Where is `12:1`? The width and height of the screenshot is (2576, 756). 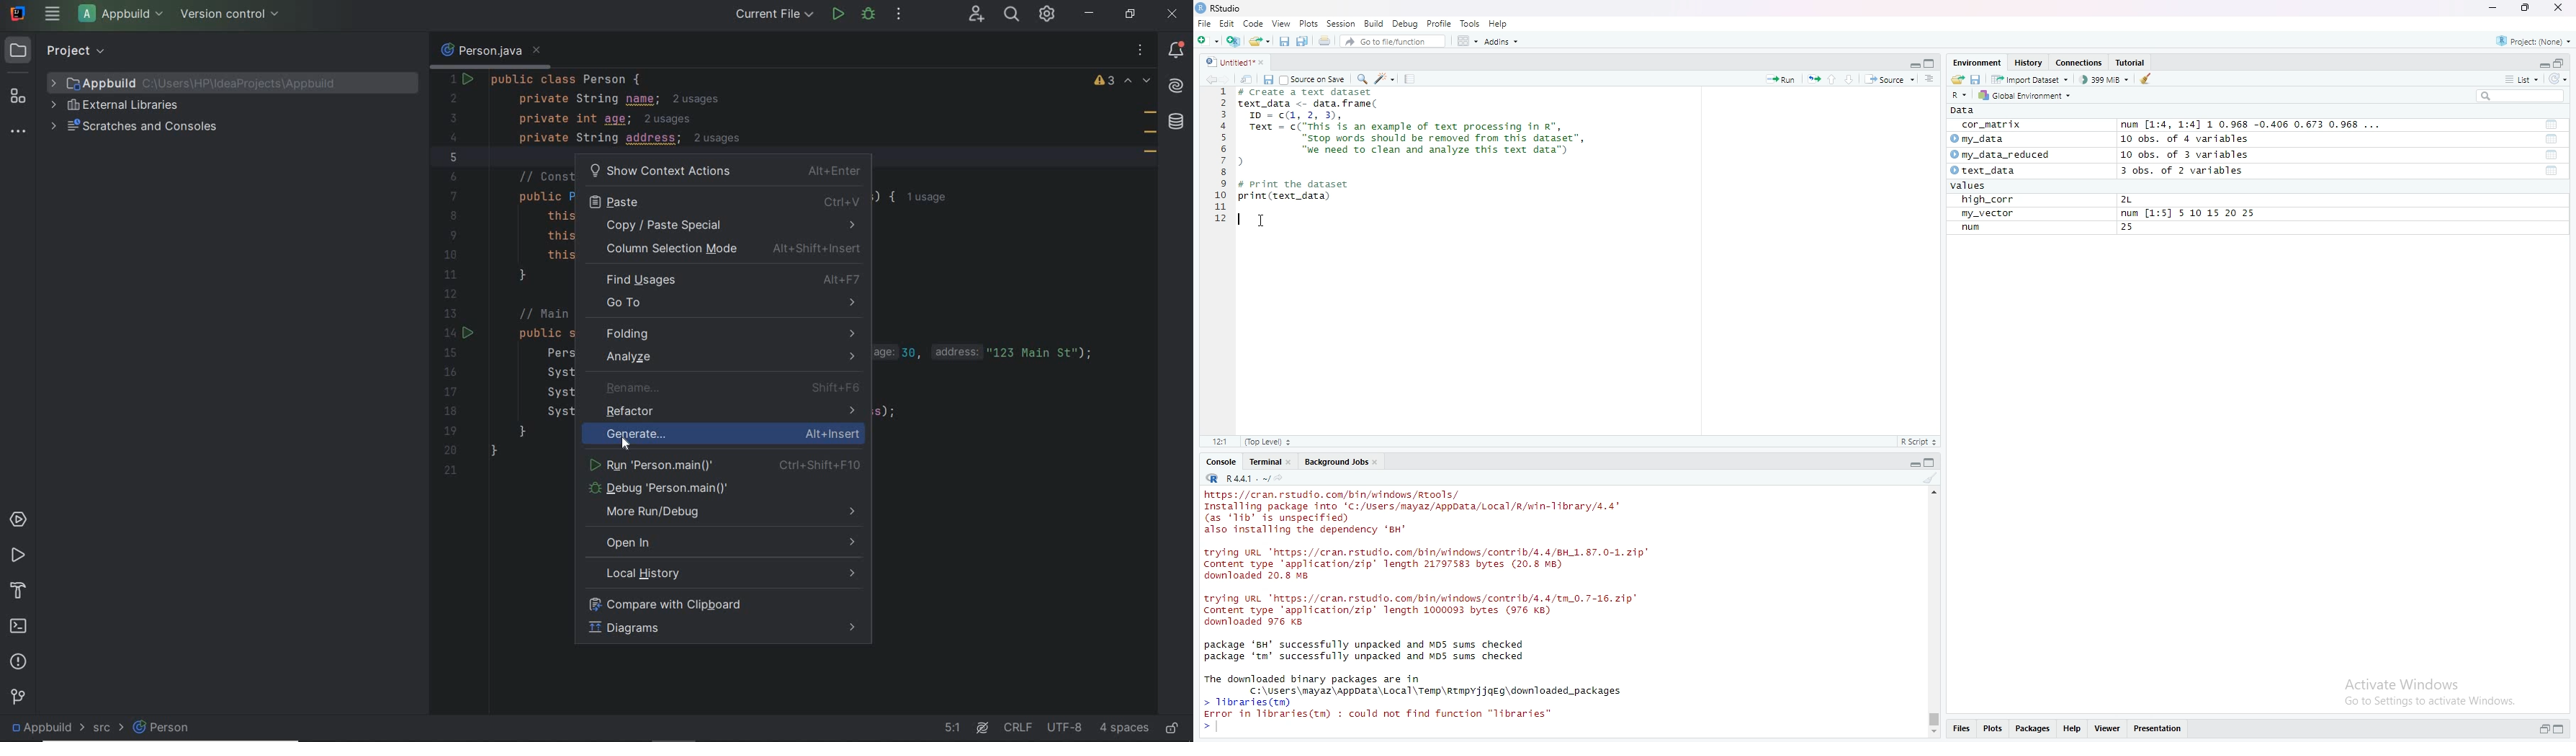 12:1 is located at coordinates (1221, 442).